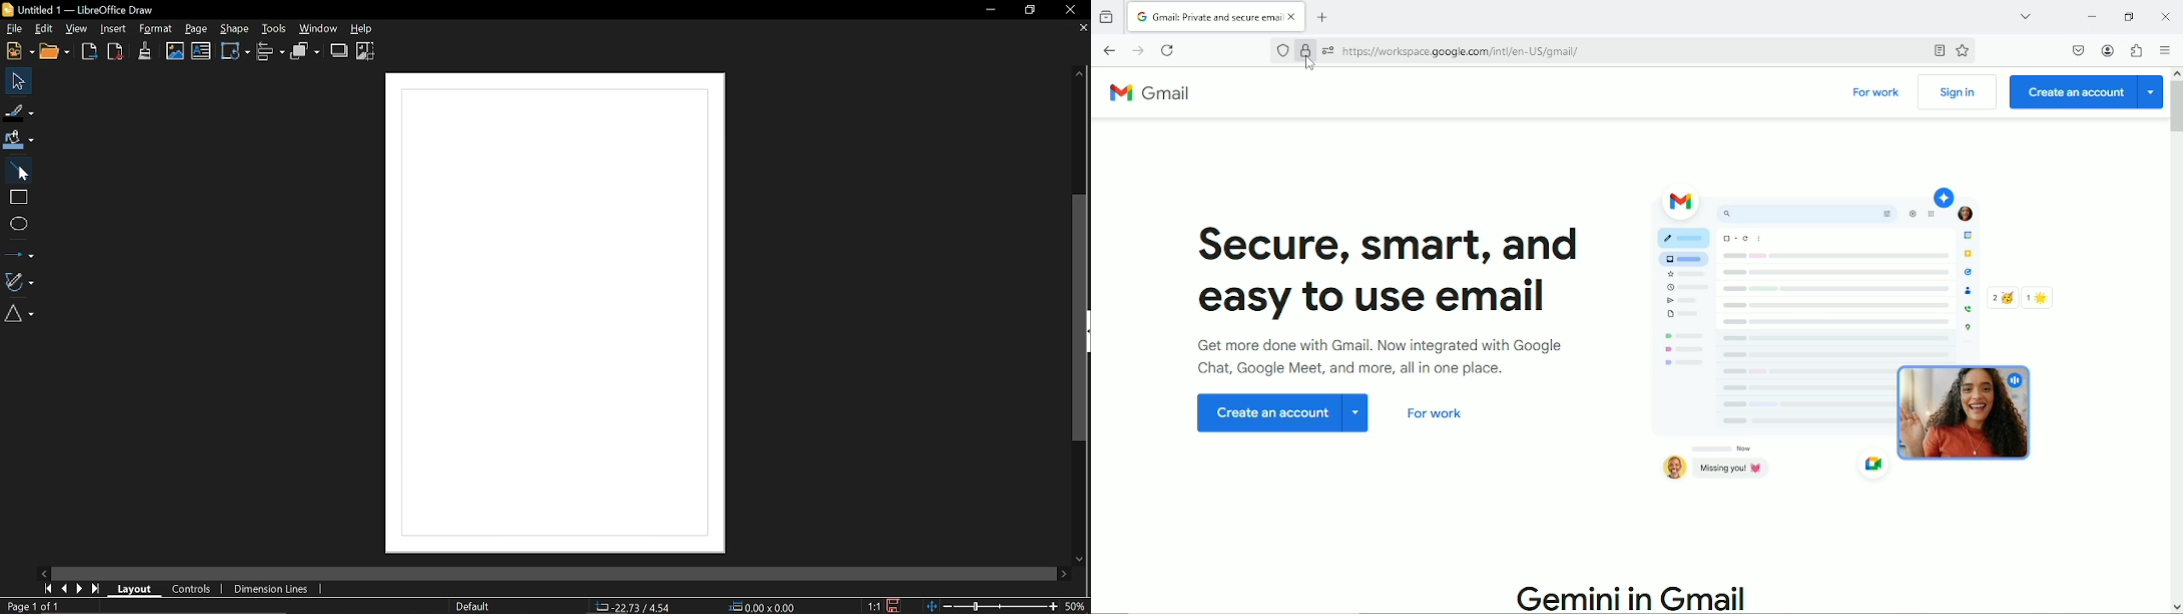 Image resolution: width=2184 pixels, height=616 pixels. I want to click on Canvas, so click(550, 314).